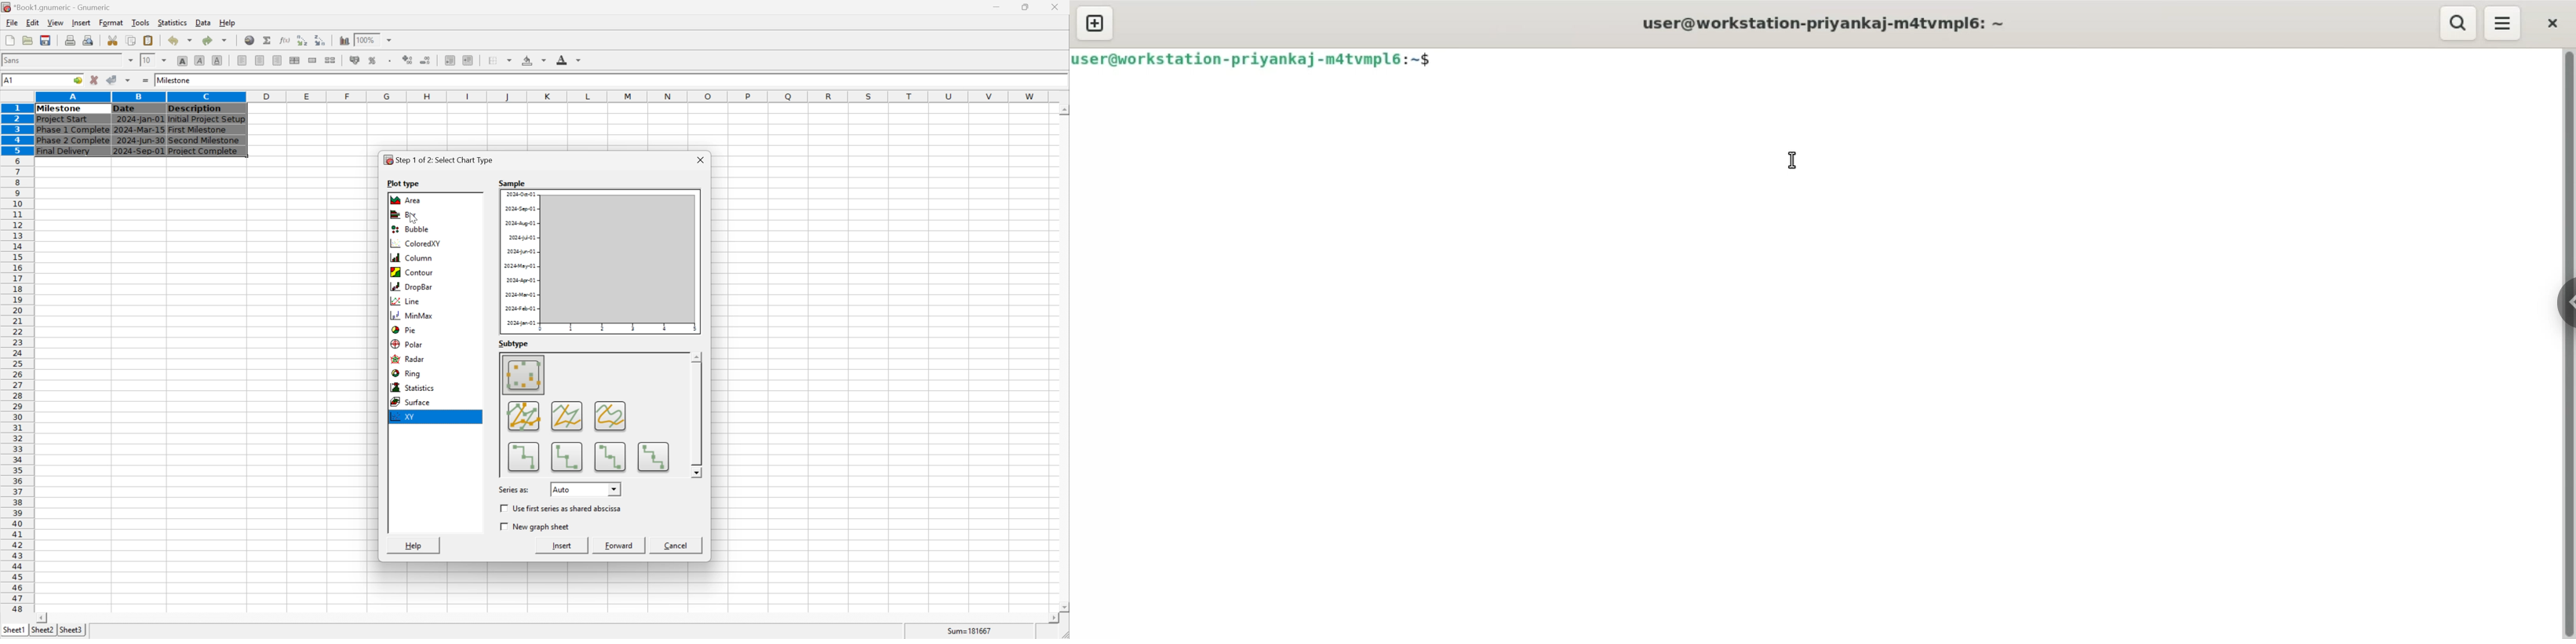 The image size is (2576, 644). Describe the element at coordinates (403, 216) in the screenshot. I see `bar` at that location.